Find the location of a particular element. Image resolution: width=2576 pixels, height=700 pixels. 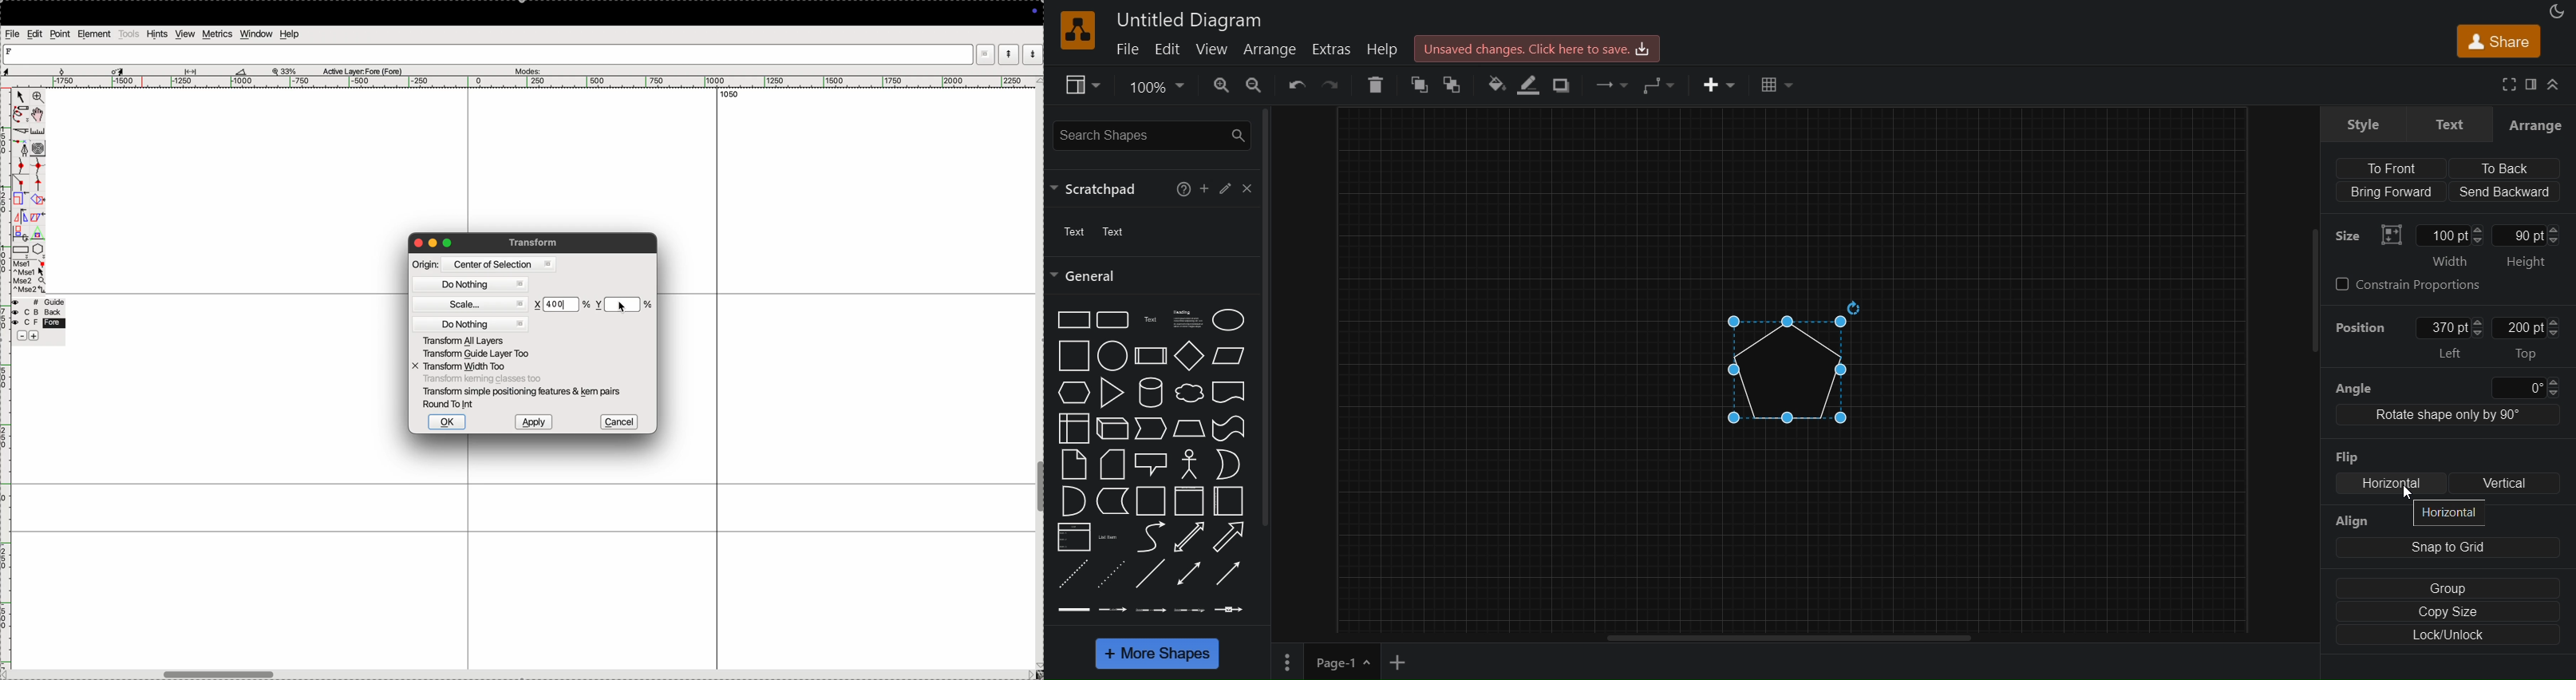

Note is located at coordinates (1074, 465).